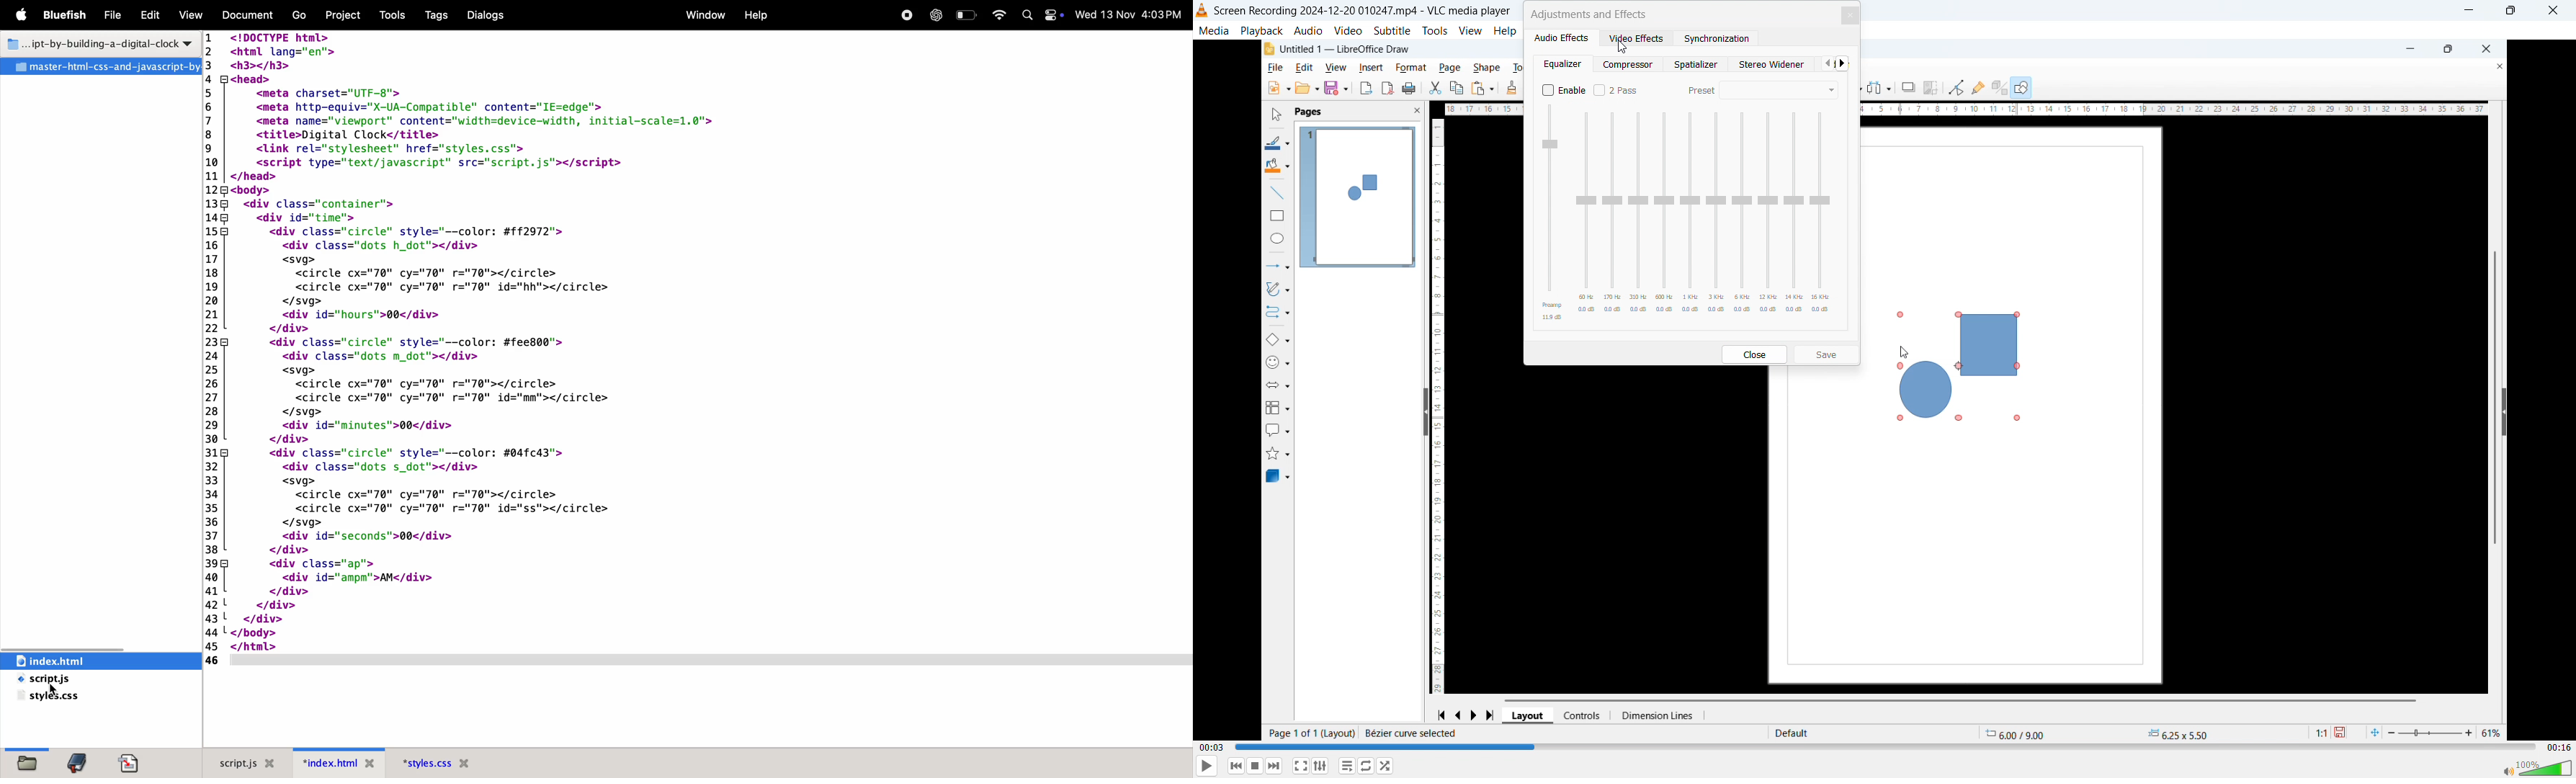 This screenshot has height=784, width=2576. Describe the element at coordinates (704, 15) in the screenshot. I see `window` at that location.